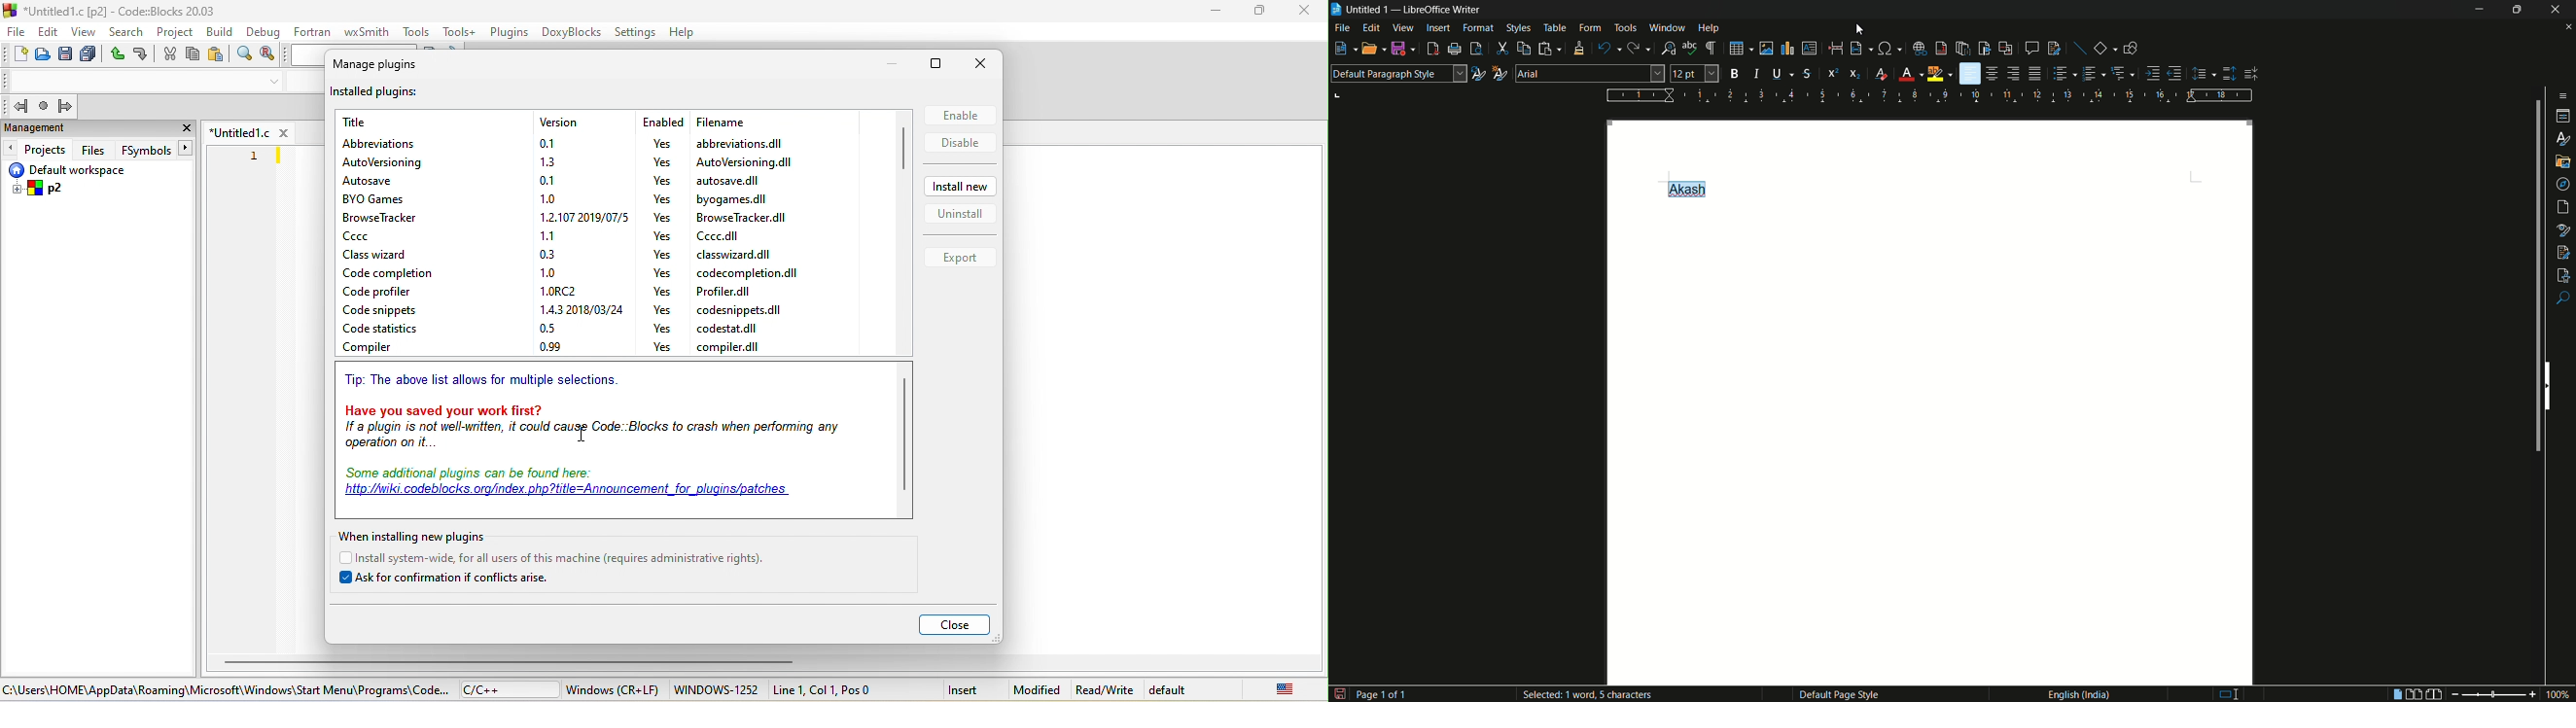 This screenshot has width=2576, height=728. Describe the element at coordinates (510, 659) in the screenshot. I see `horizontal scroll bar` at that location.